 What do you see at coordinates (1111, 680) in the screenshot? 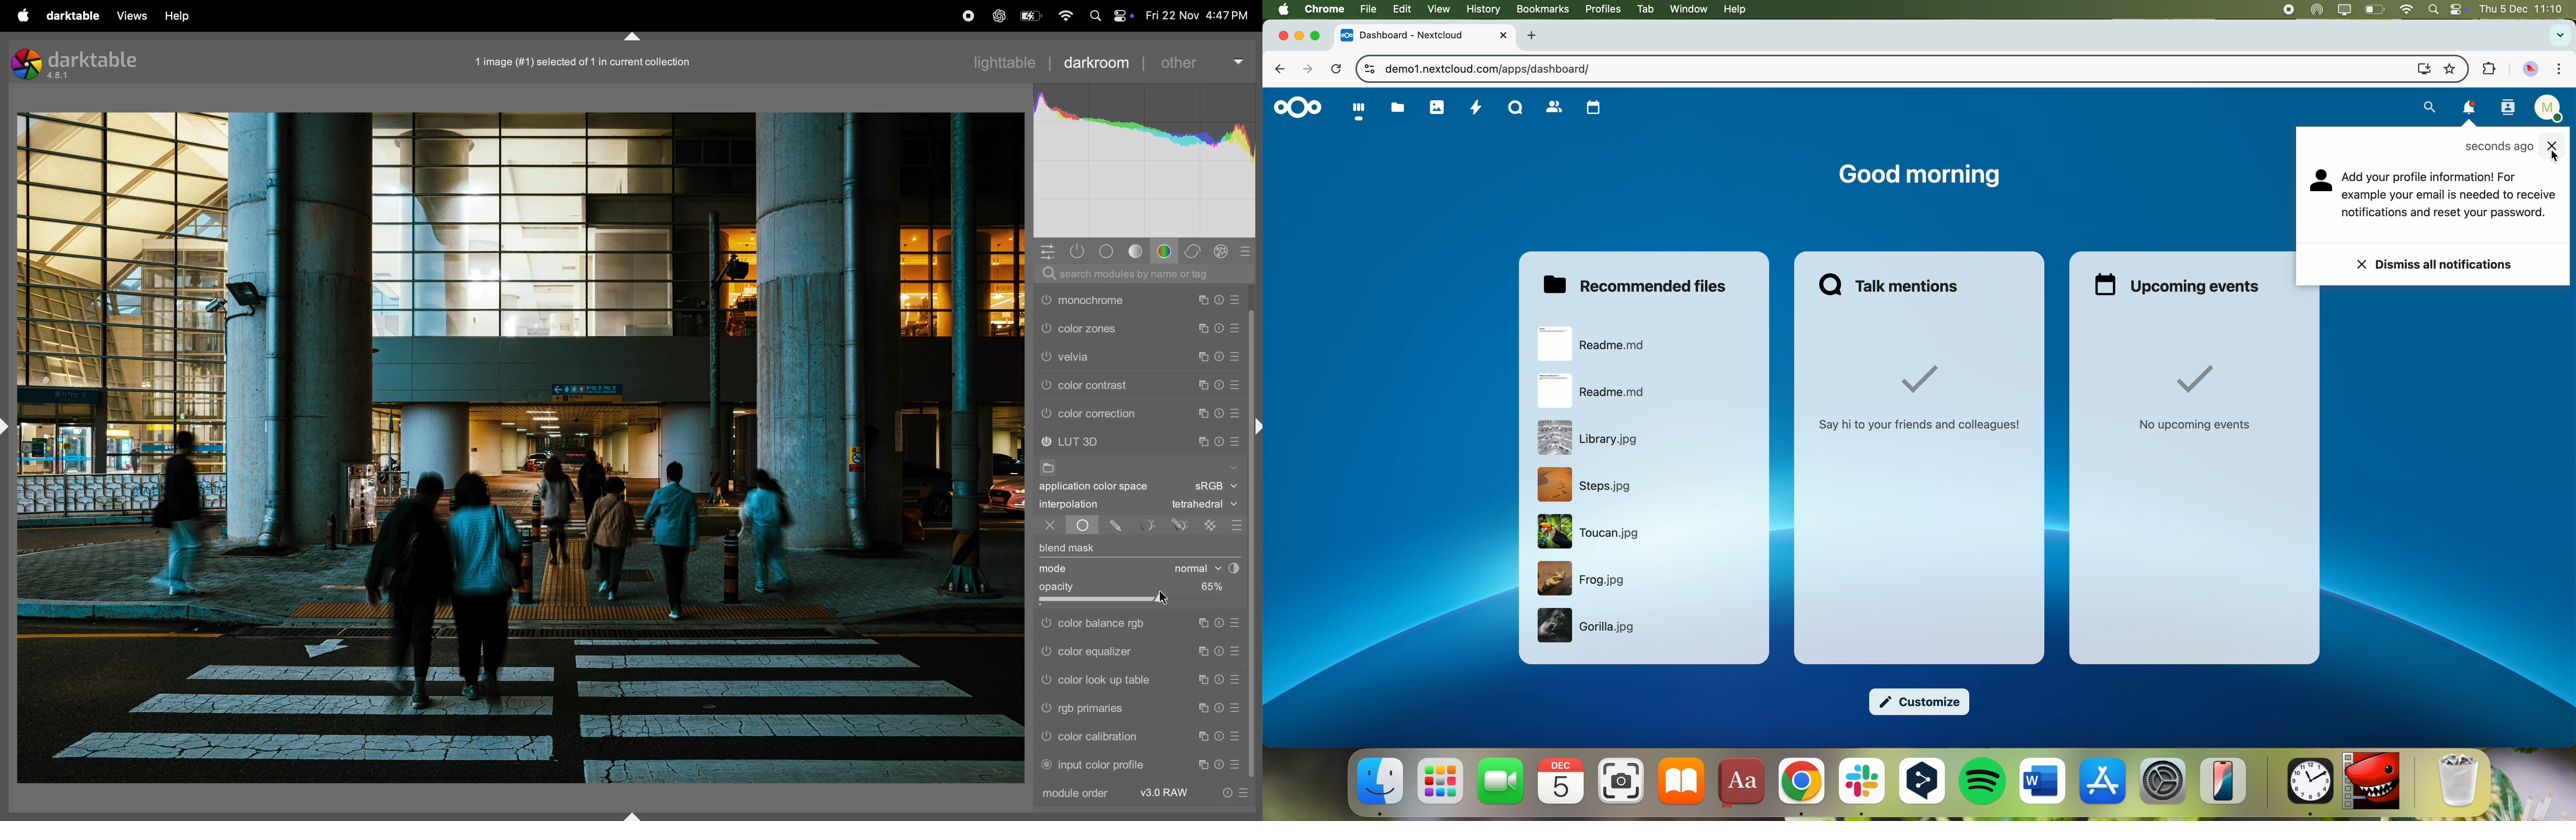
I see `color look up table` at bounding box center [1111, 680].